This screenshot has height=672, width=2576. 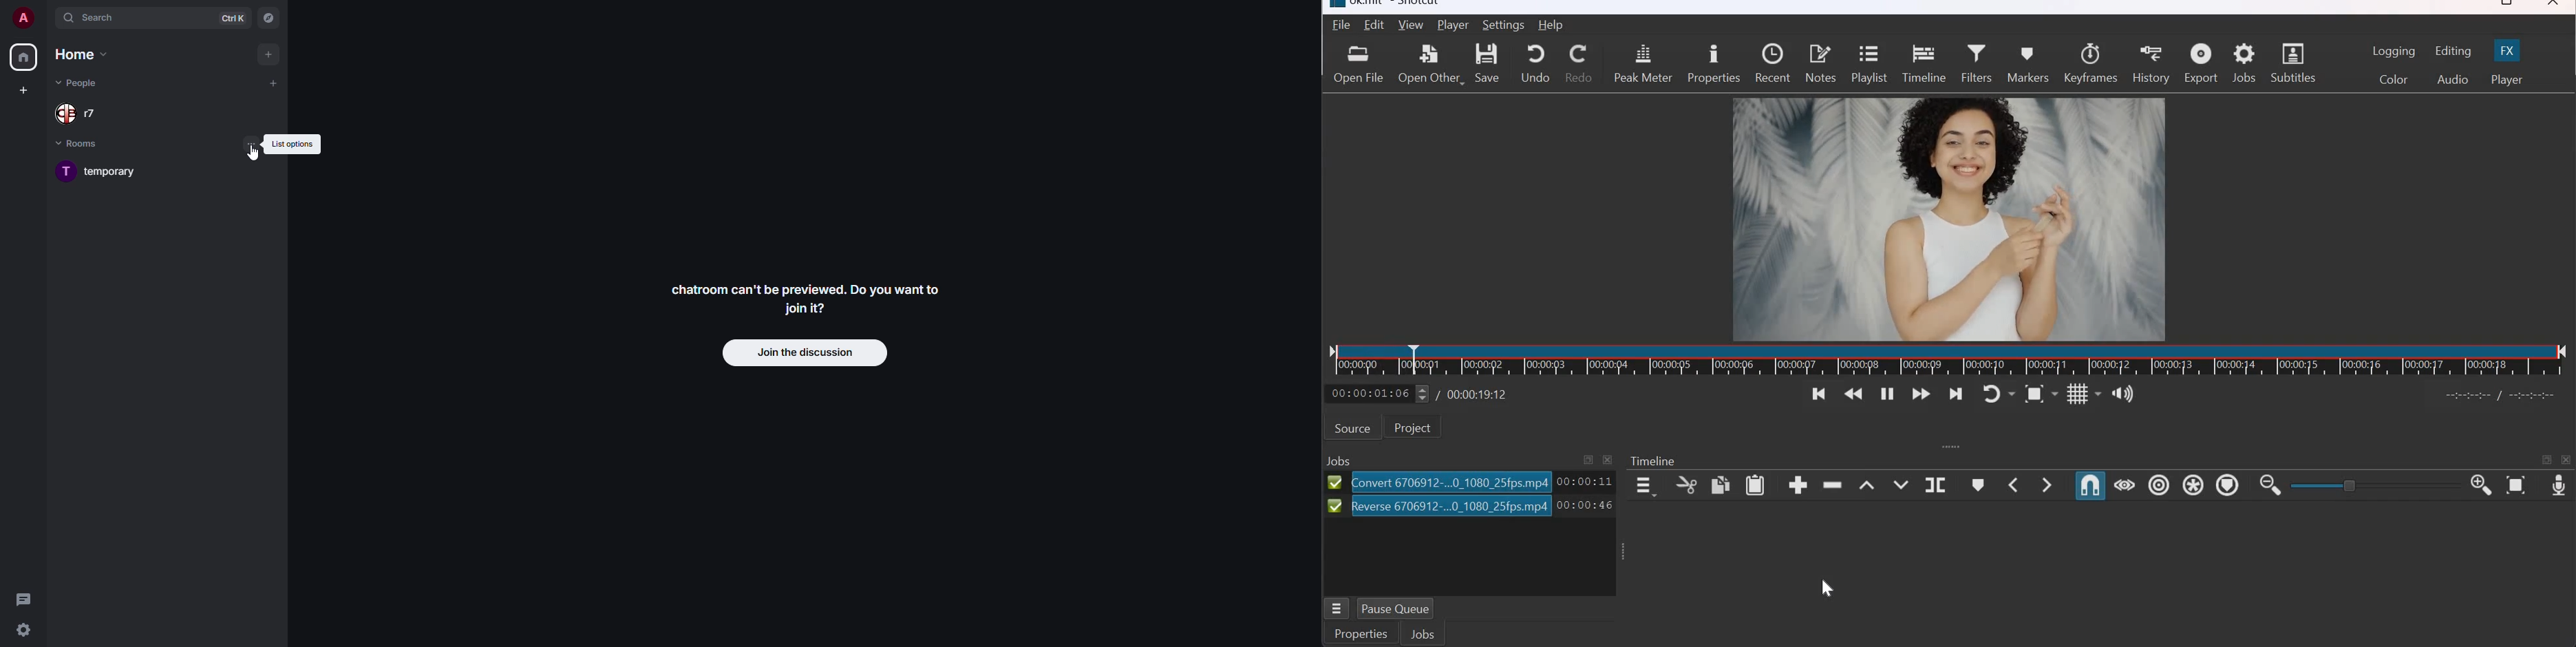 I want to click on Timeline, so click(x=1654, y=461).